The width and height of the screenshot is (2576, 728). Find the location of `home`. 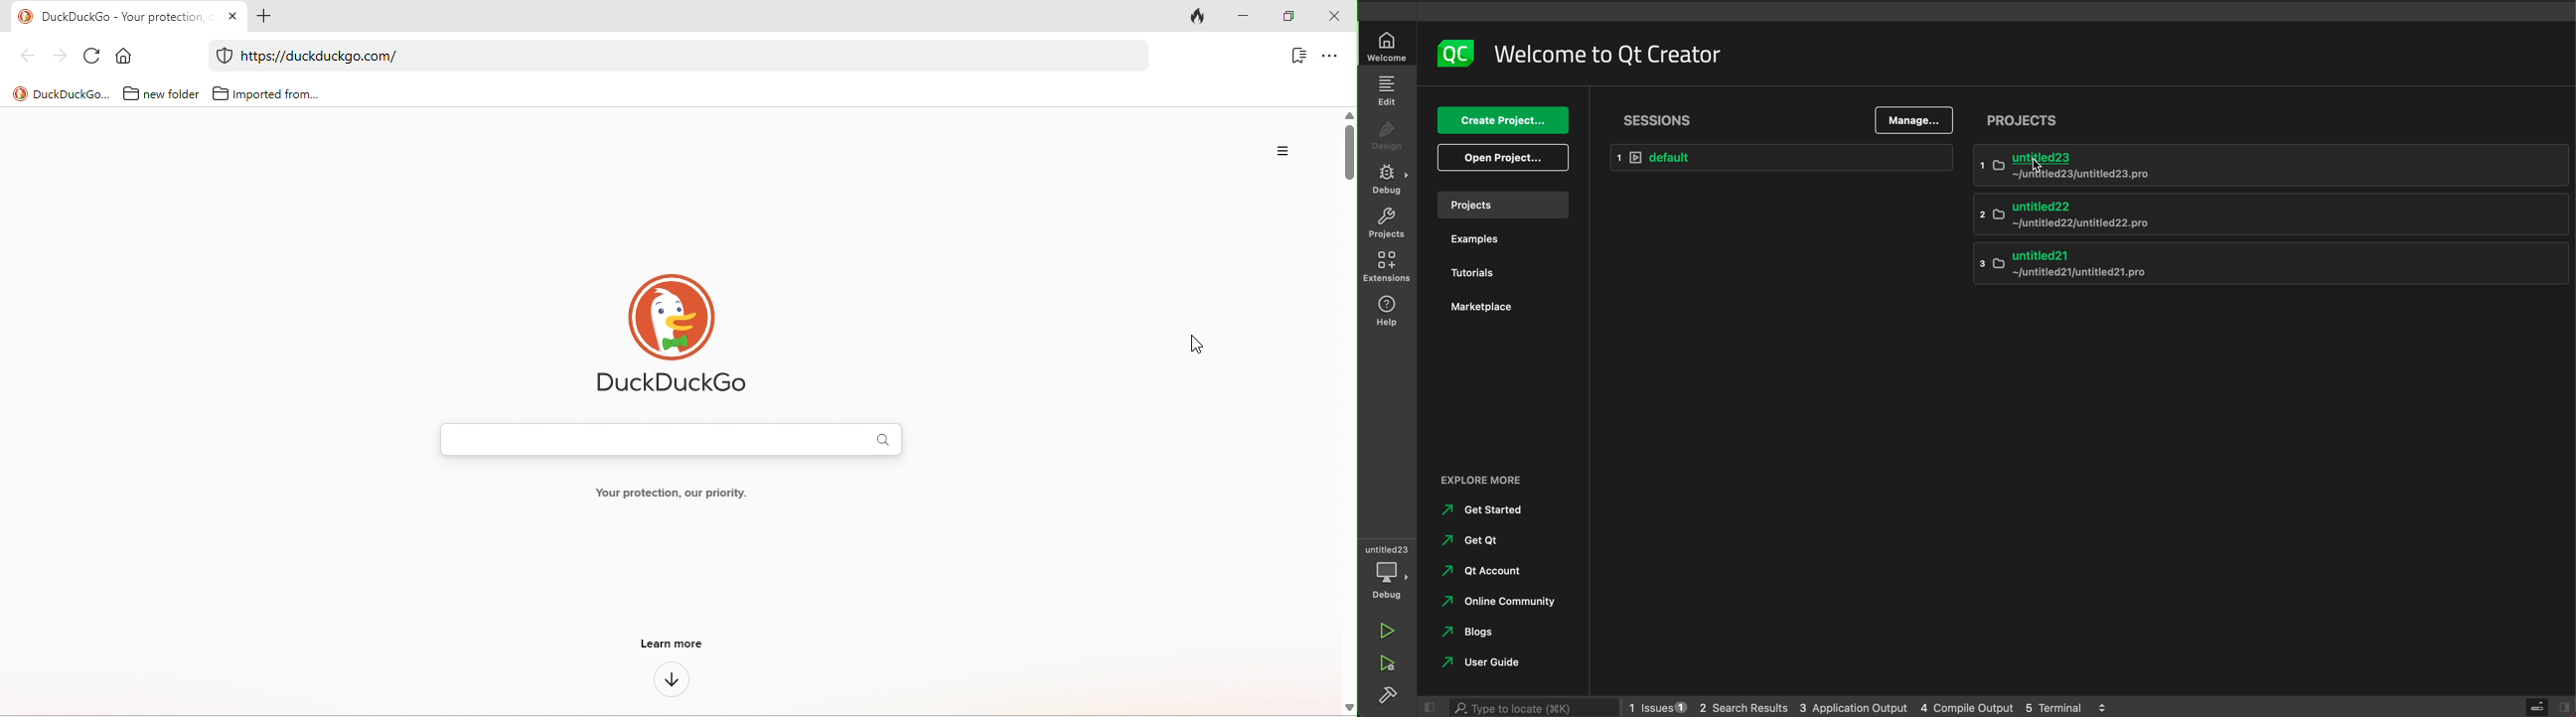

home is located at coordinates (126, 55).